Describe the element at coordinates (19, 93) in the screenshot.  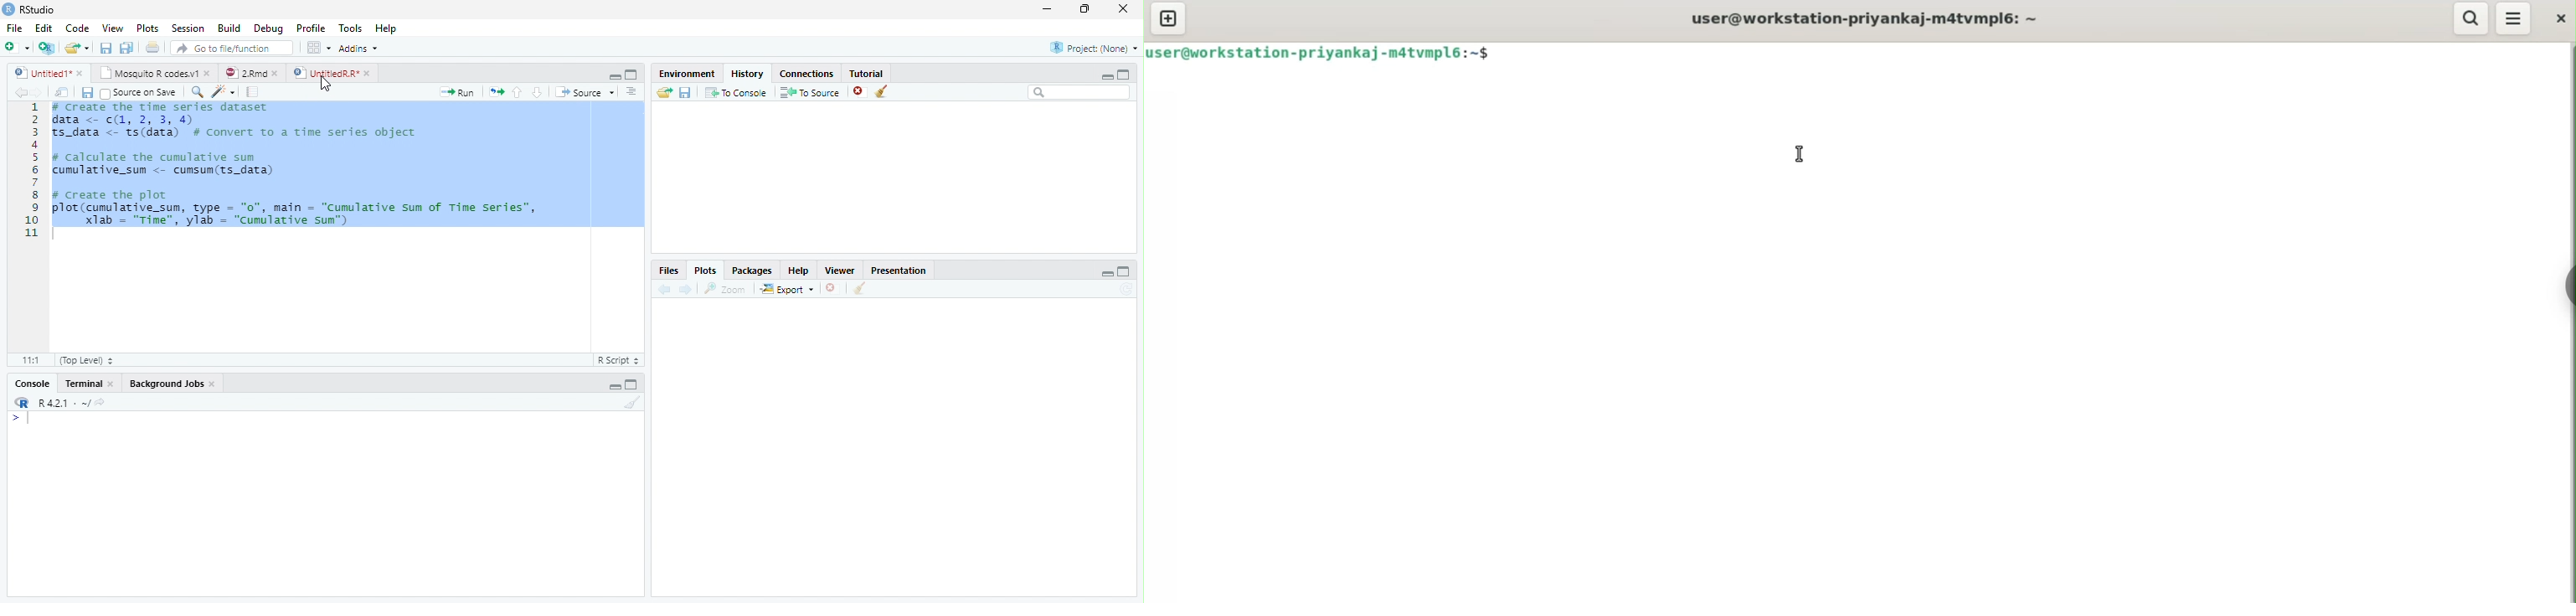
I see `Back` at that location.